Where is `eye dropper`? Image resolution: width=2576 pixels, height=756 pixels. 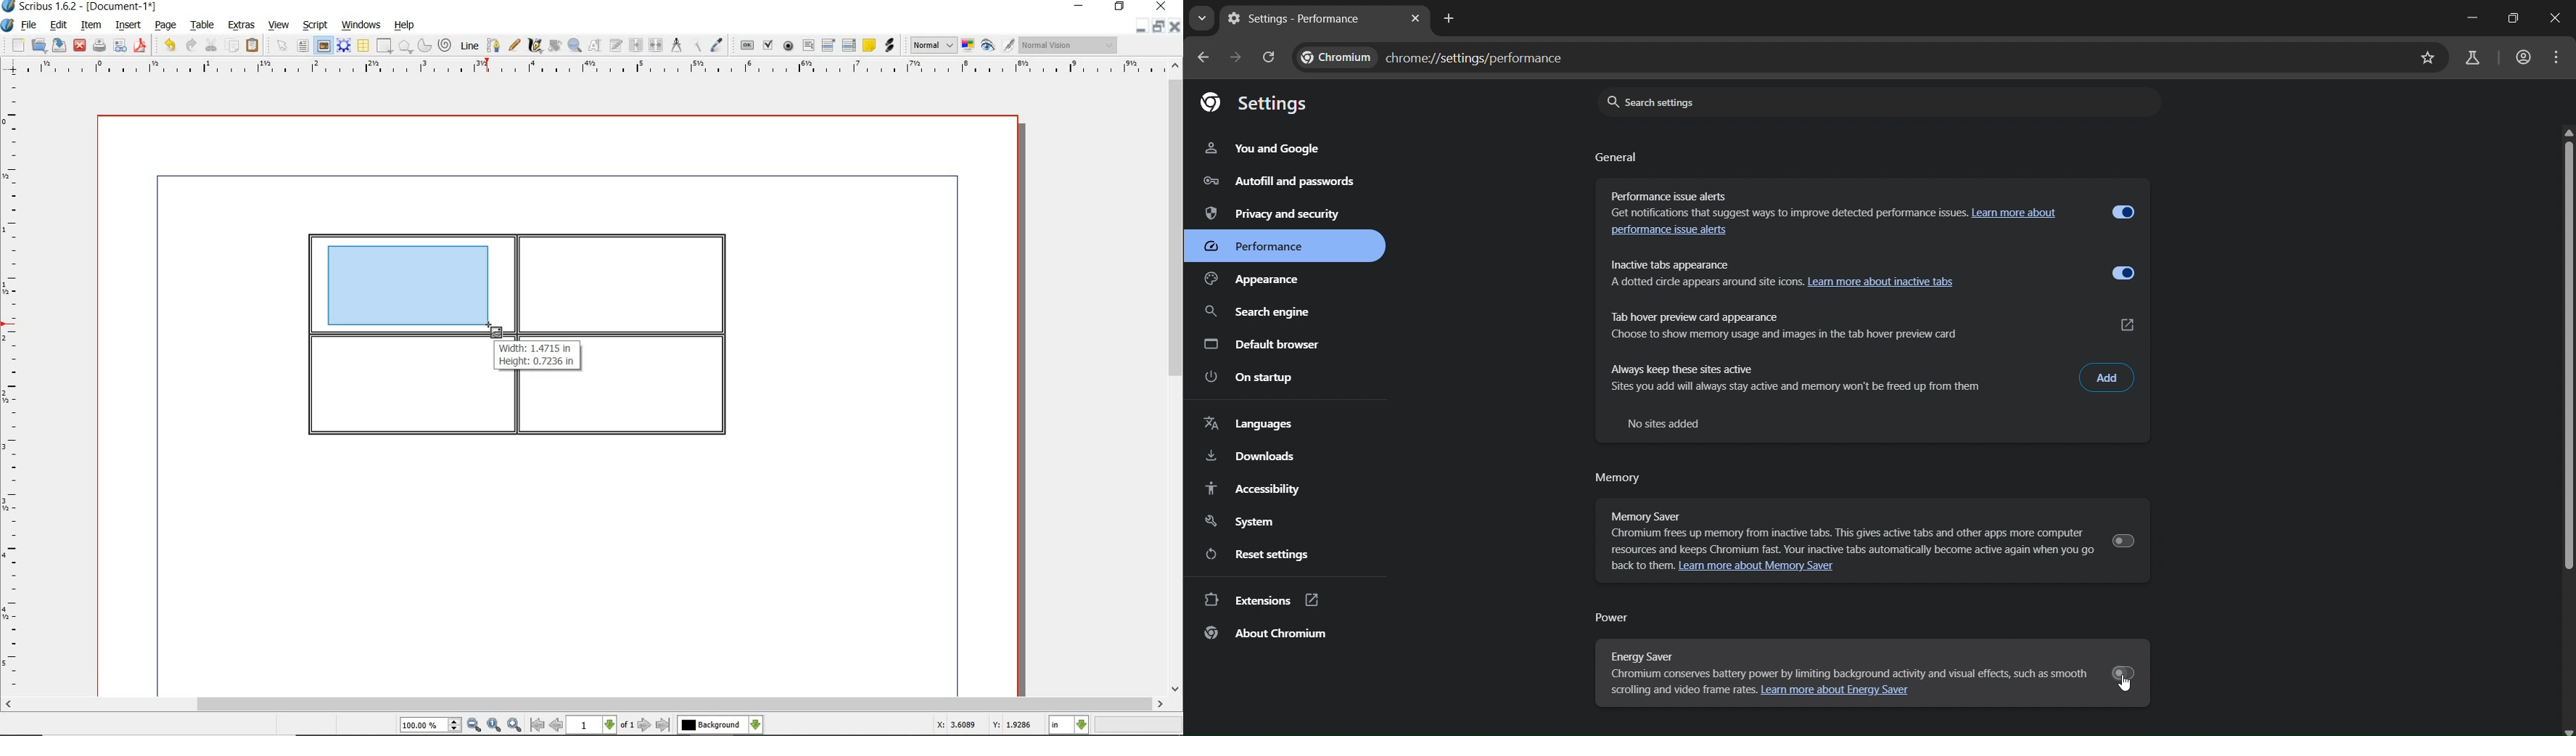 eye dropper is located at coordinates (717, 45).